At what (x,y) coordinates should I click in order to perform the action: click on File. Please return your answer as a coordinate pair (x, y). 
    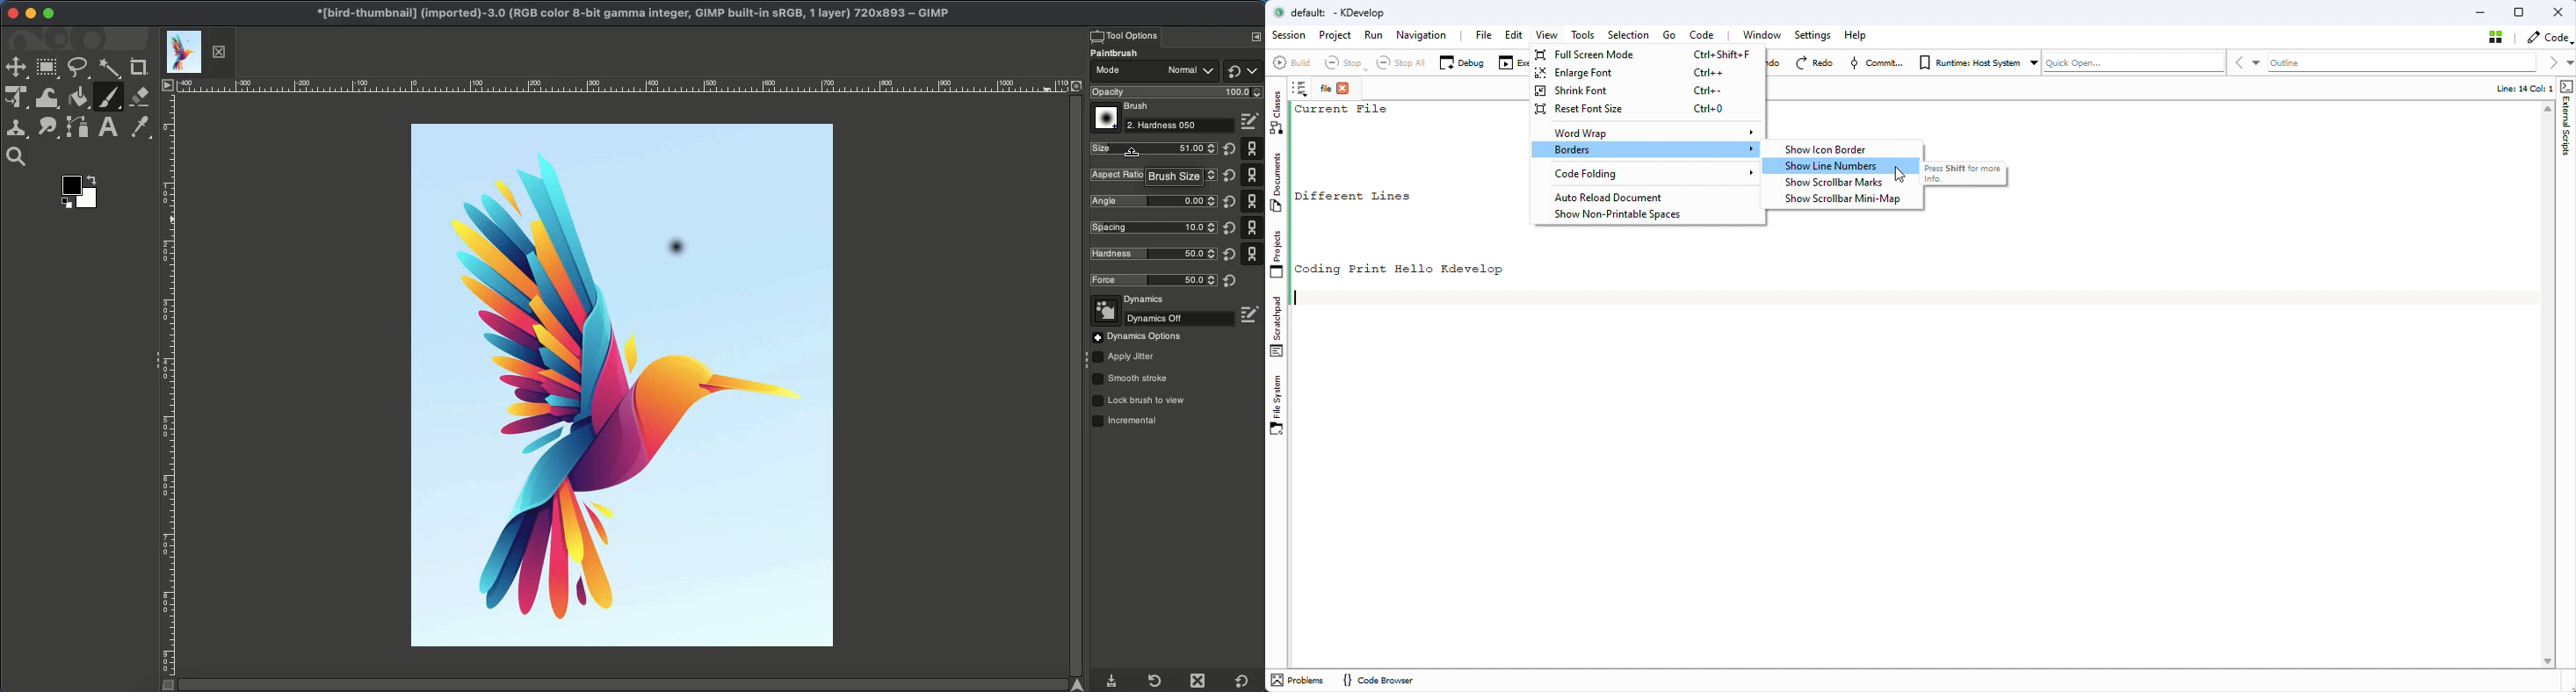
    Looking at the image, I should click on (1484, 34).